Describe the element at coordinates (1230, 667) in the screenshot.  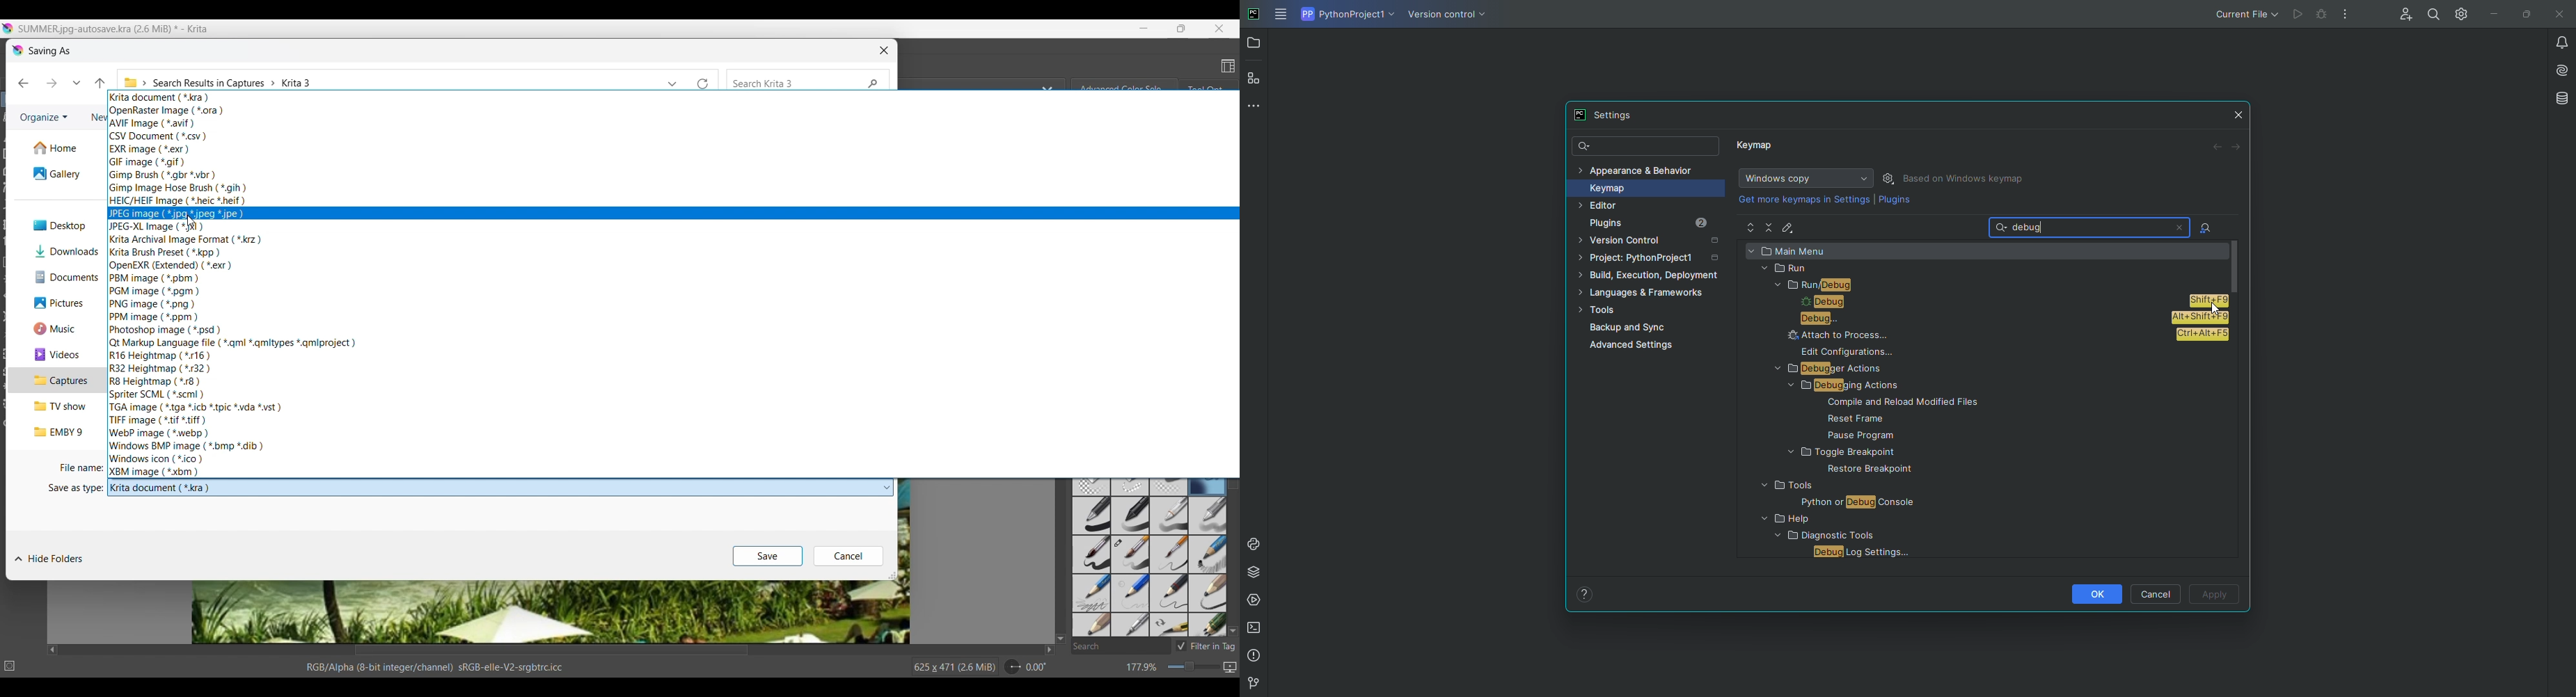
I see `Map displayed canvas between pixel and print size` at that location.